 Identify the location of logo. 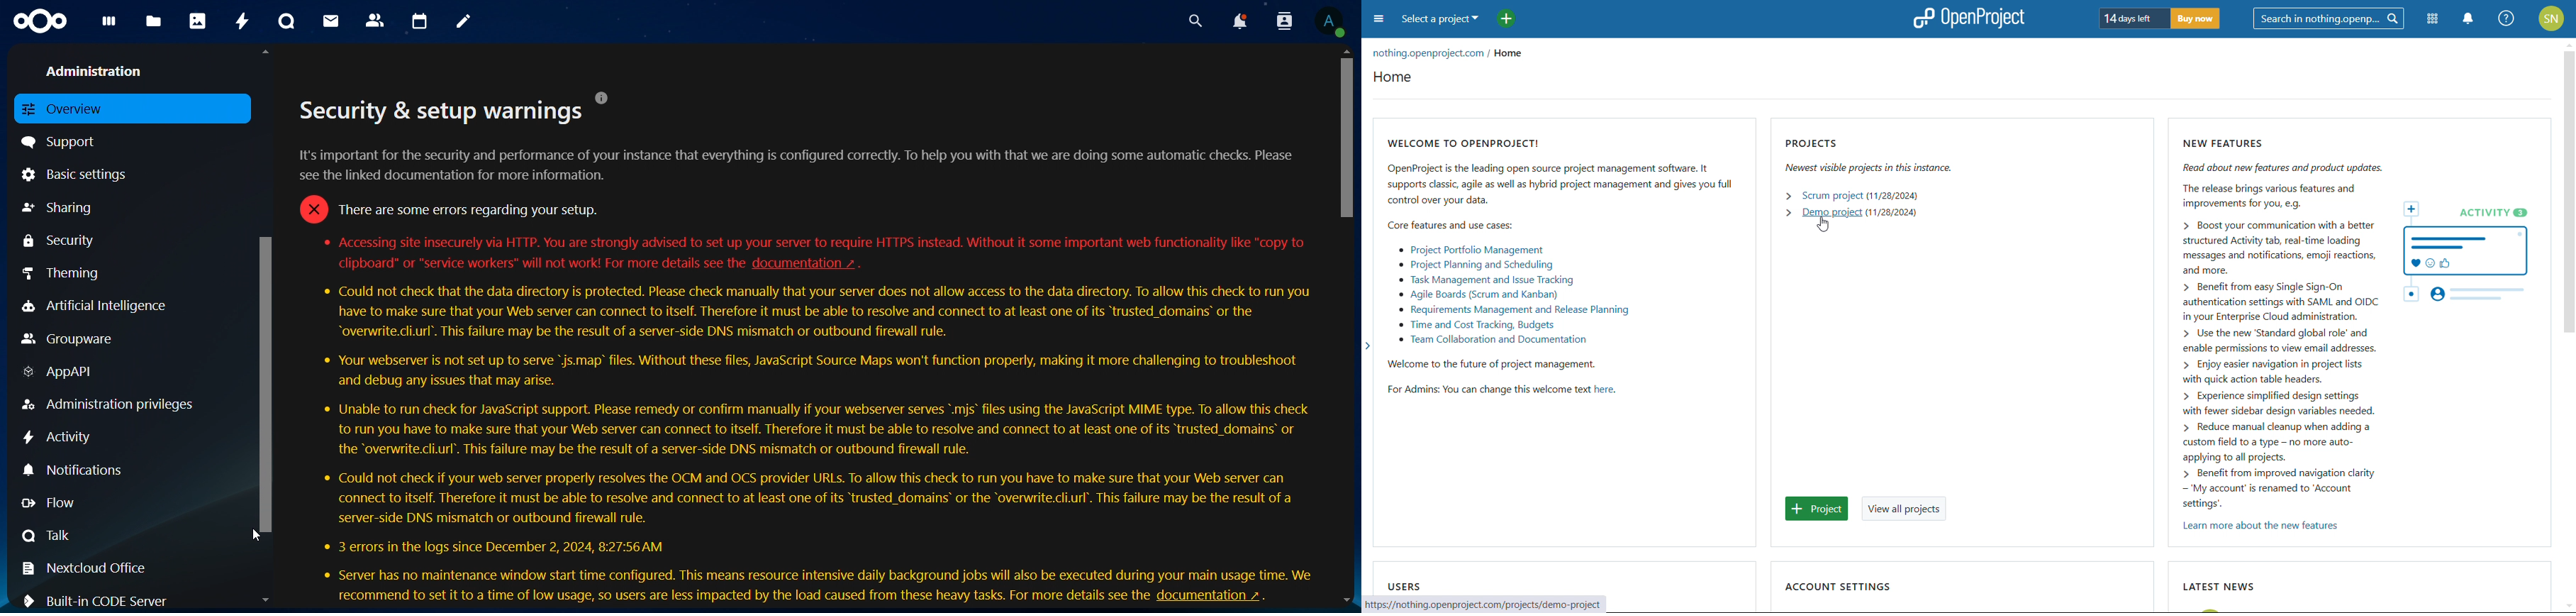
(1968, 18).